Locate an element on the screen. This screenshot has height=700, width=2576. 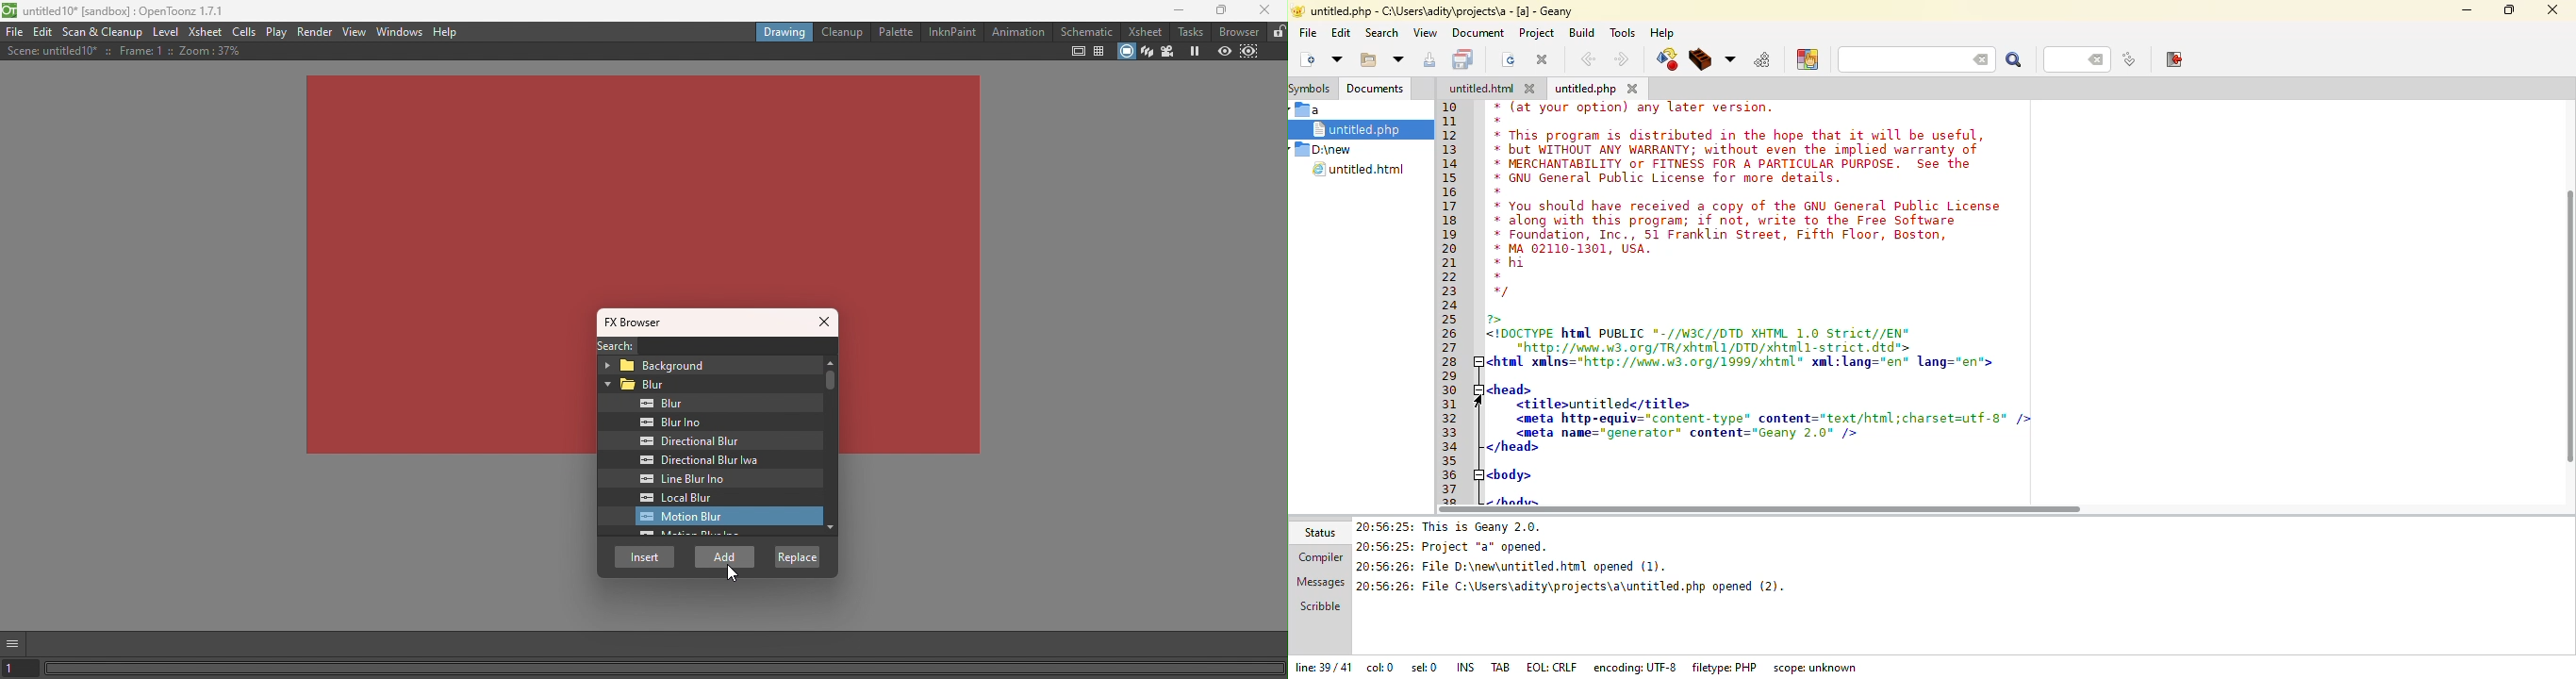
tab is located at coordinates (1502, 666).